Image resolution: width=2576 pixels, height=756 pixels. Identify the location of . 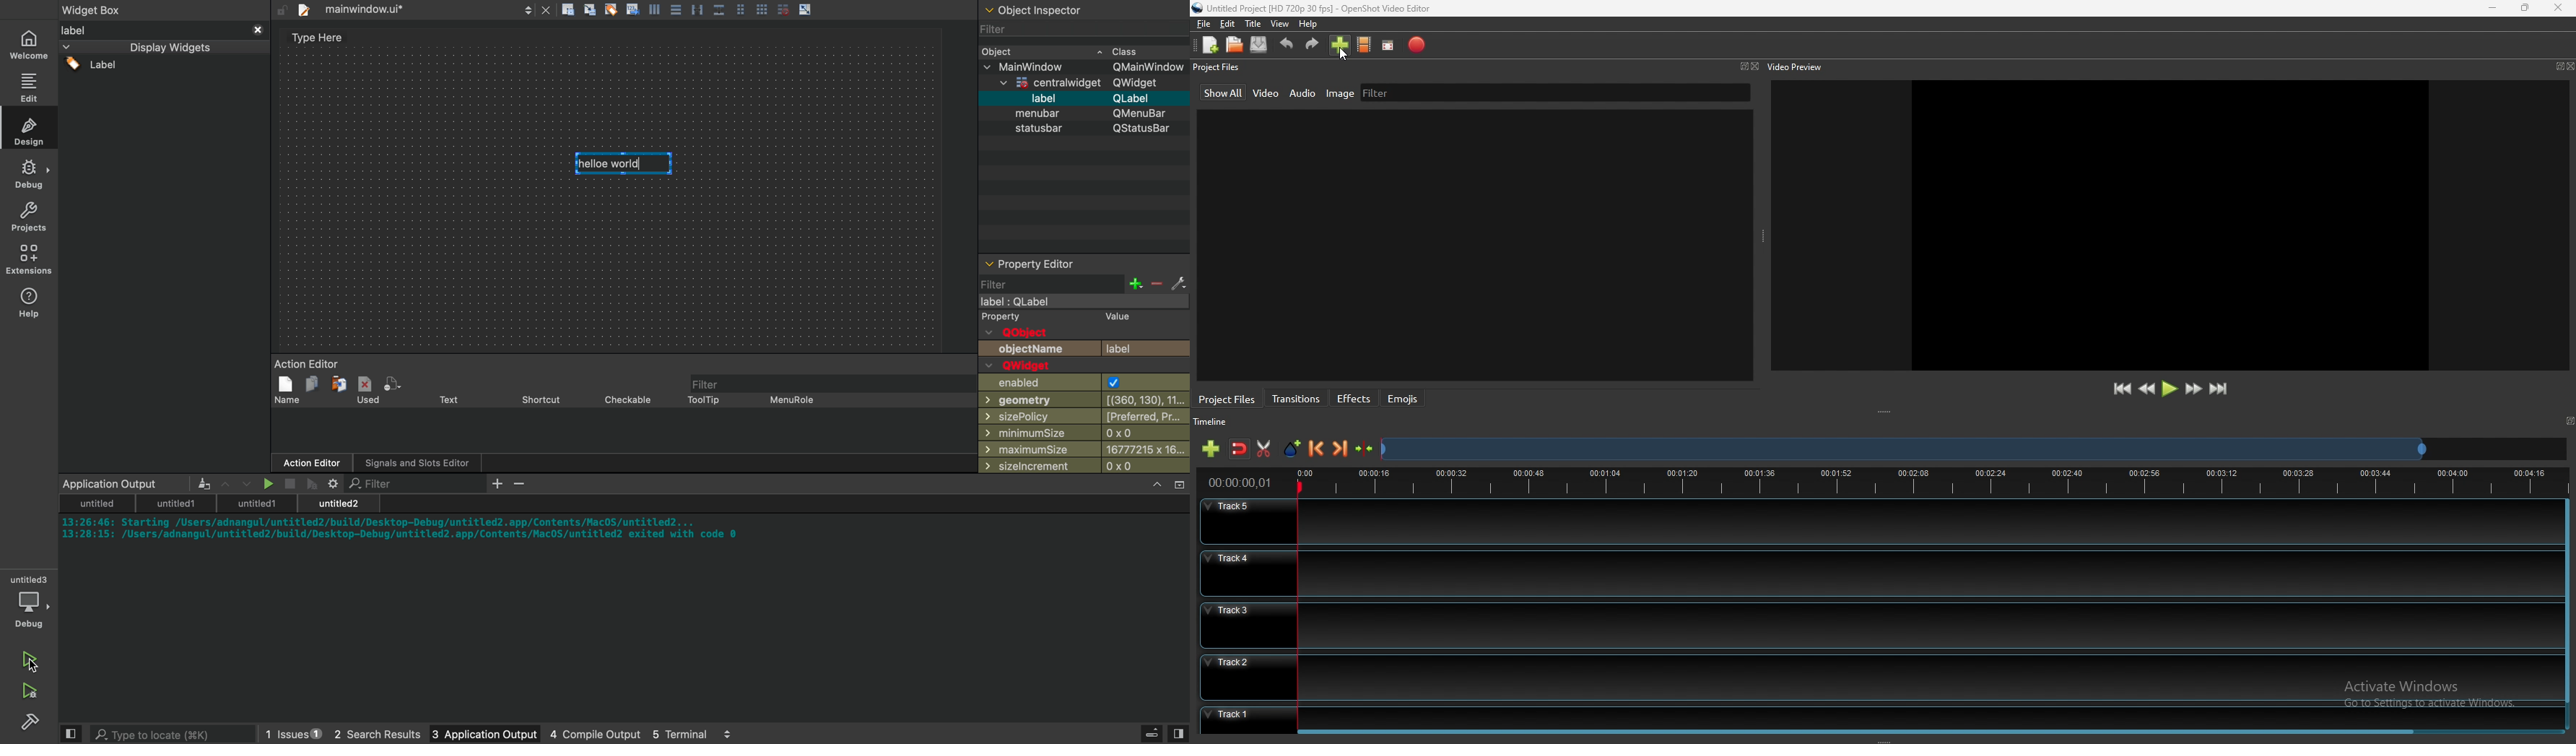
(1164, 733).